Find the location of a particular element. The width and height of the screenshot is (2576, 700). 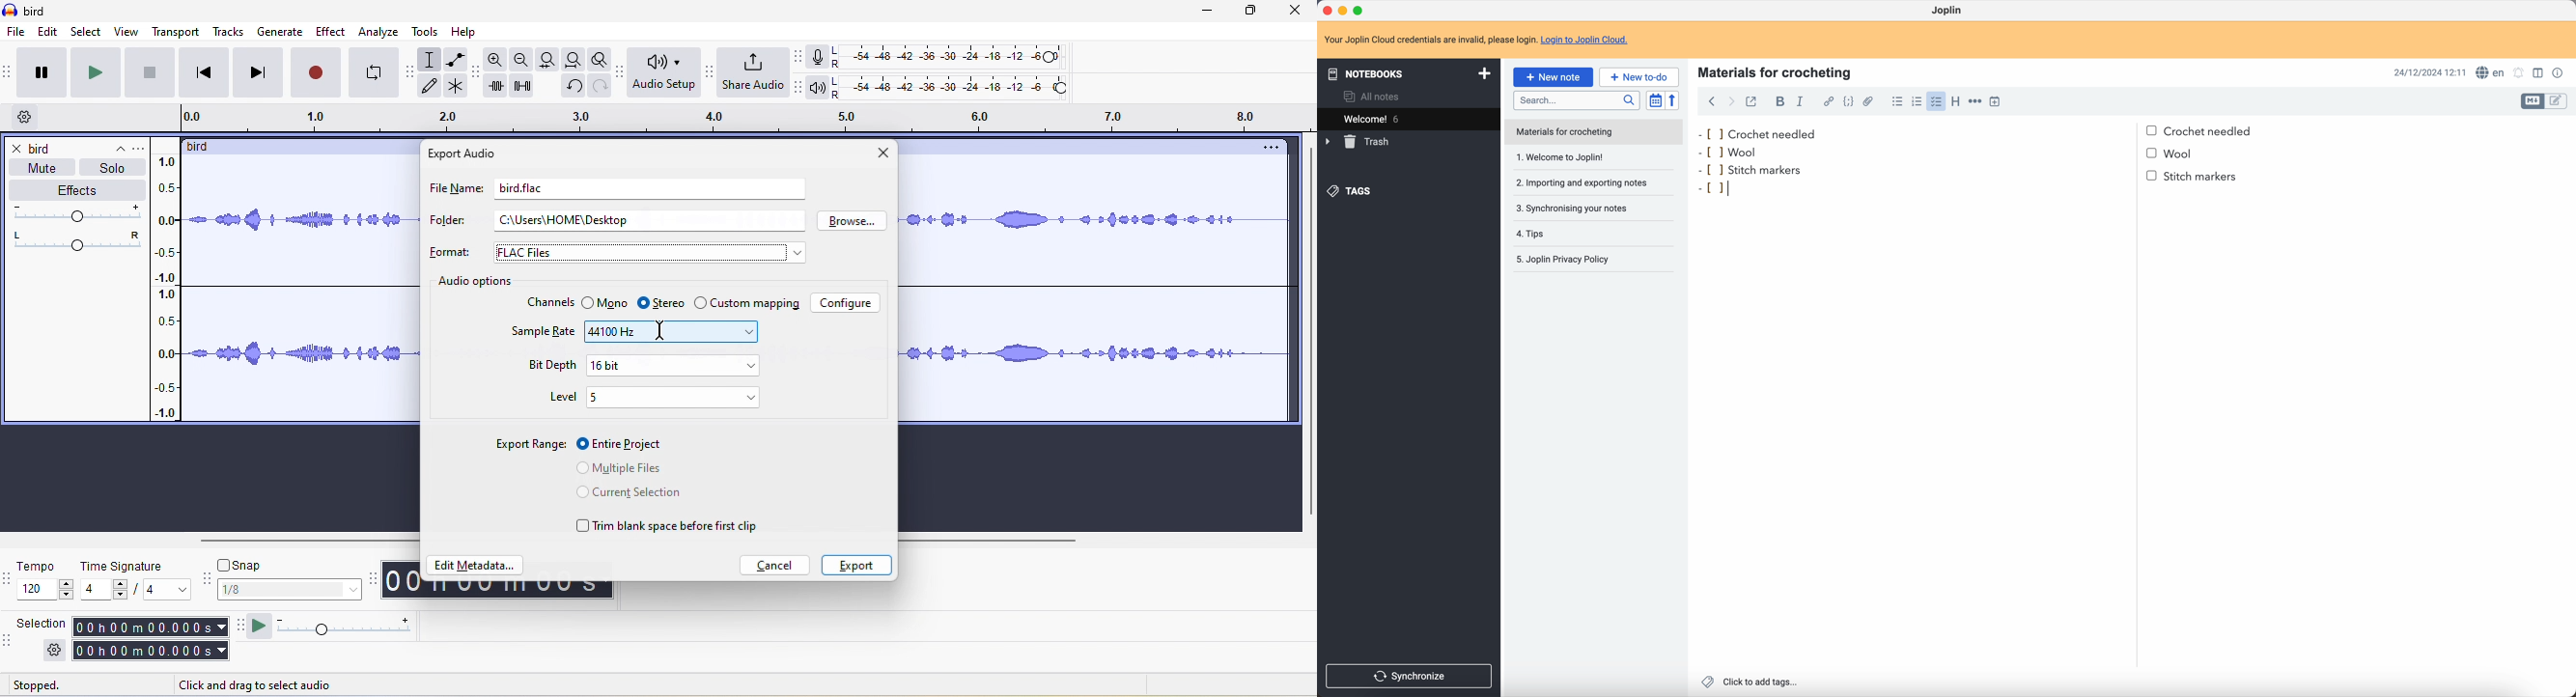

spell checker is located at coordinates (2489, 72).